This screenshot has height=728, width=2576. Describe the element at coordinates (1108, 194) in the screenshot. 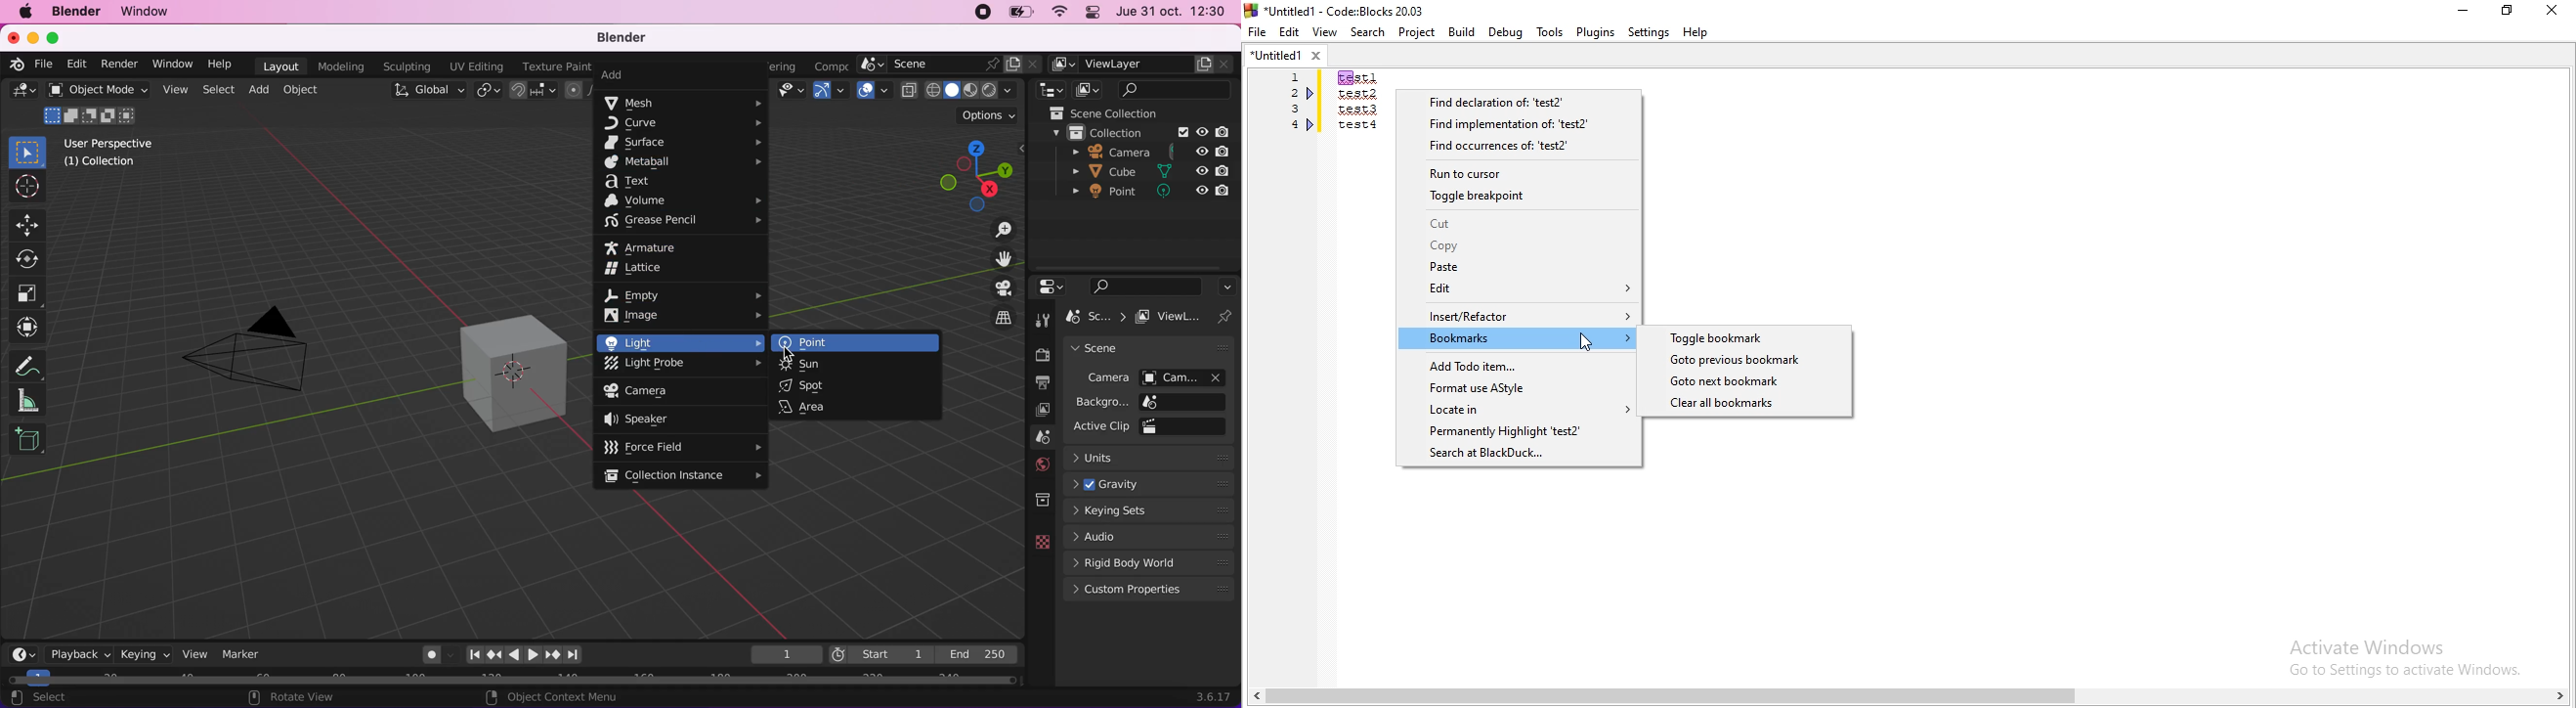

I see `point` at that location.